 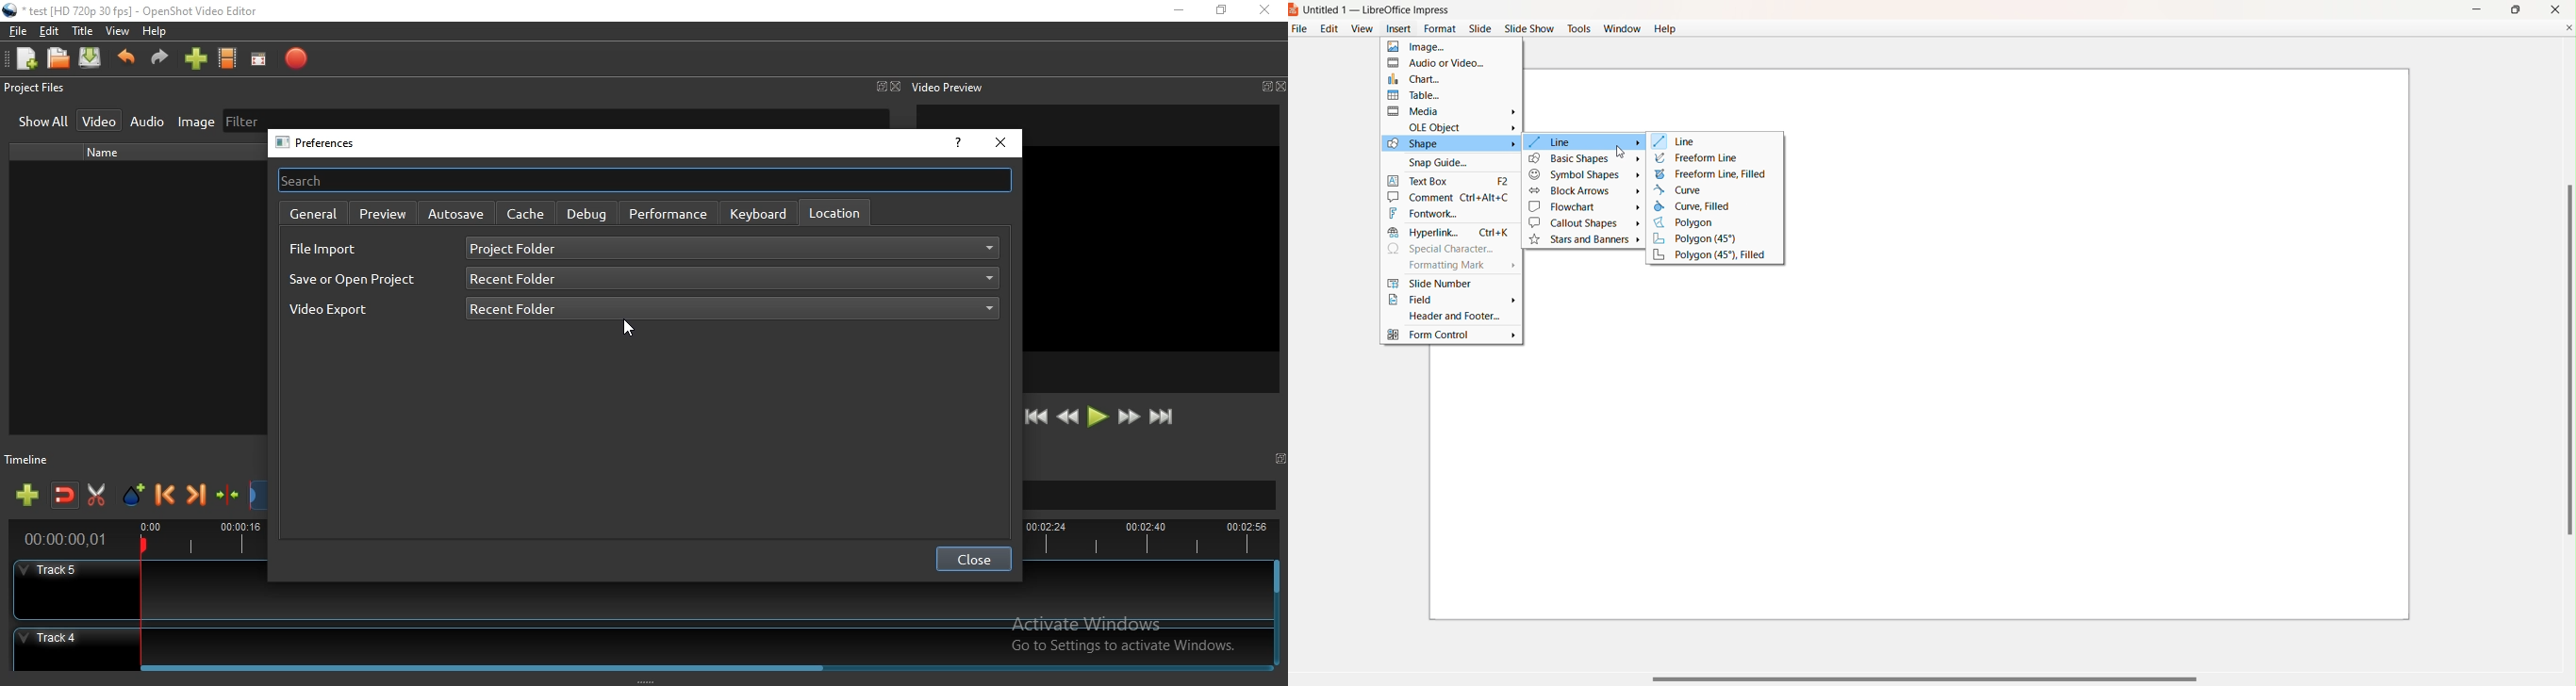 What do you see at coordinates (2556, 9) in the screenshot?
I see `close` at bounding box center [2556, 9].